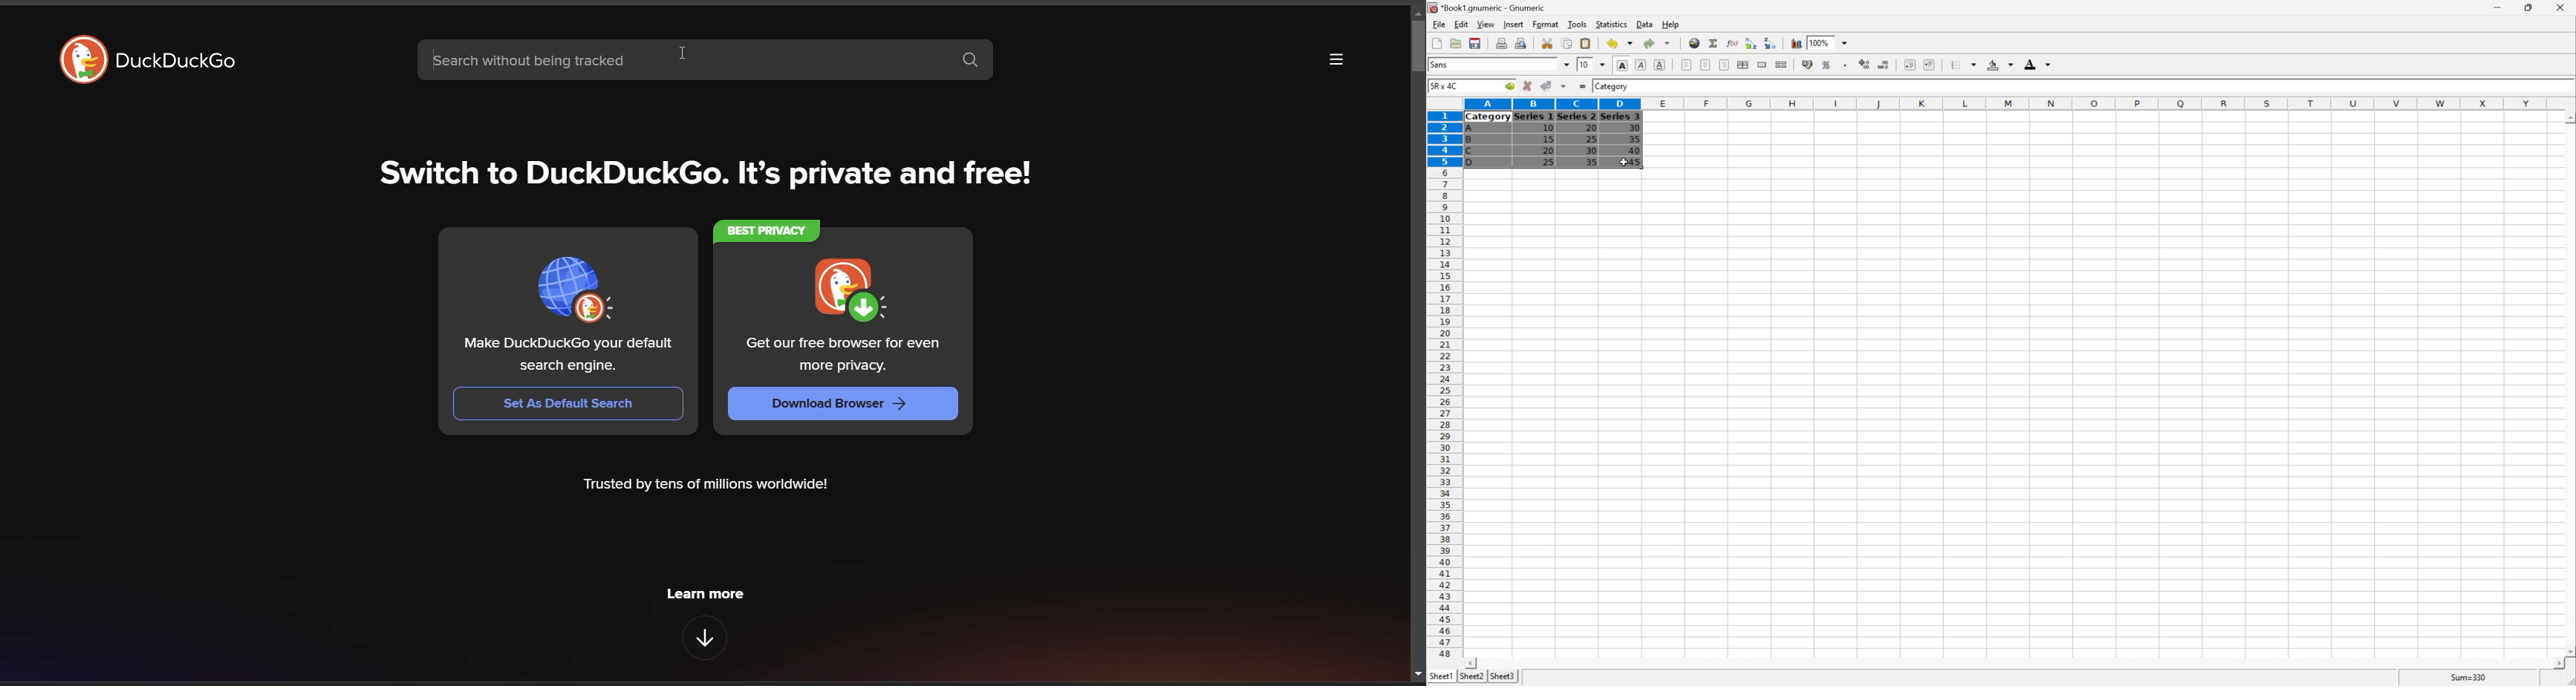 The height and width of the screenshot is (700, 2576). What do you see at coordinates (1865, 65) in the screenshot?
I see `Increase the number of decimals displayed` at bounding box center [1865, 65].